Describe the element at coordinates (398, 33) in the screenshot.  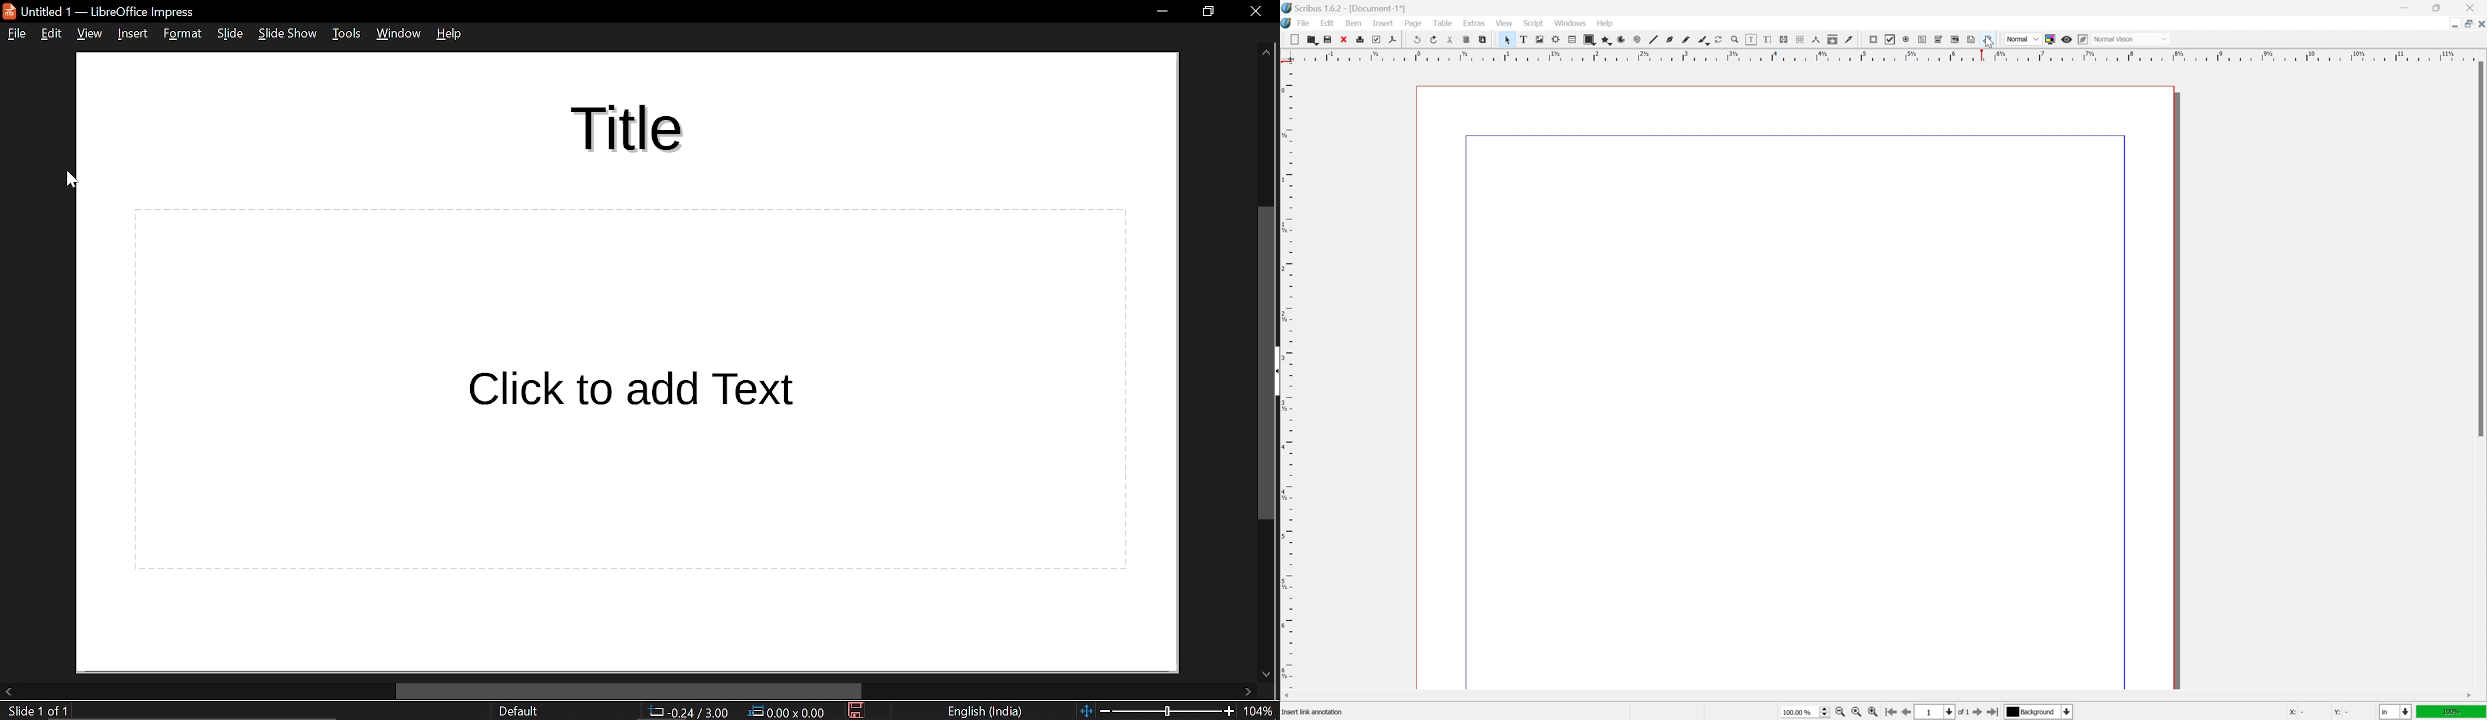
I see `window` at that location.